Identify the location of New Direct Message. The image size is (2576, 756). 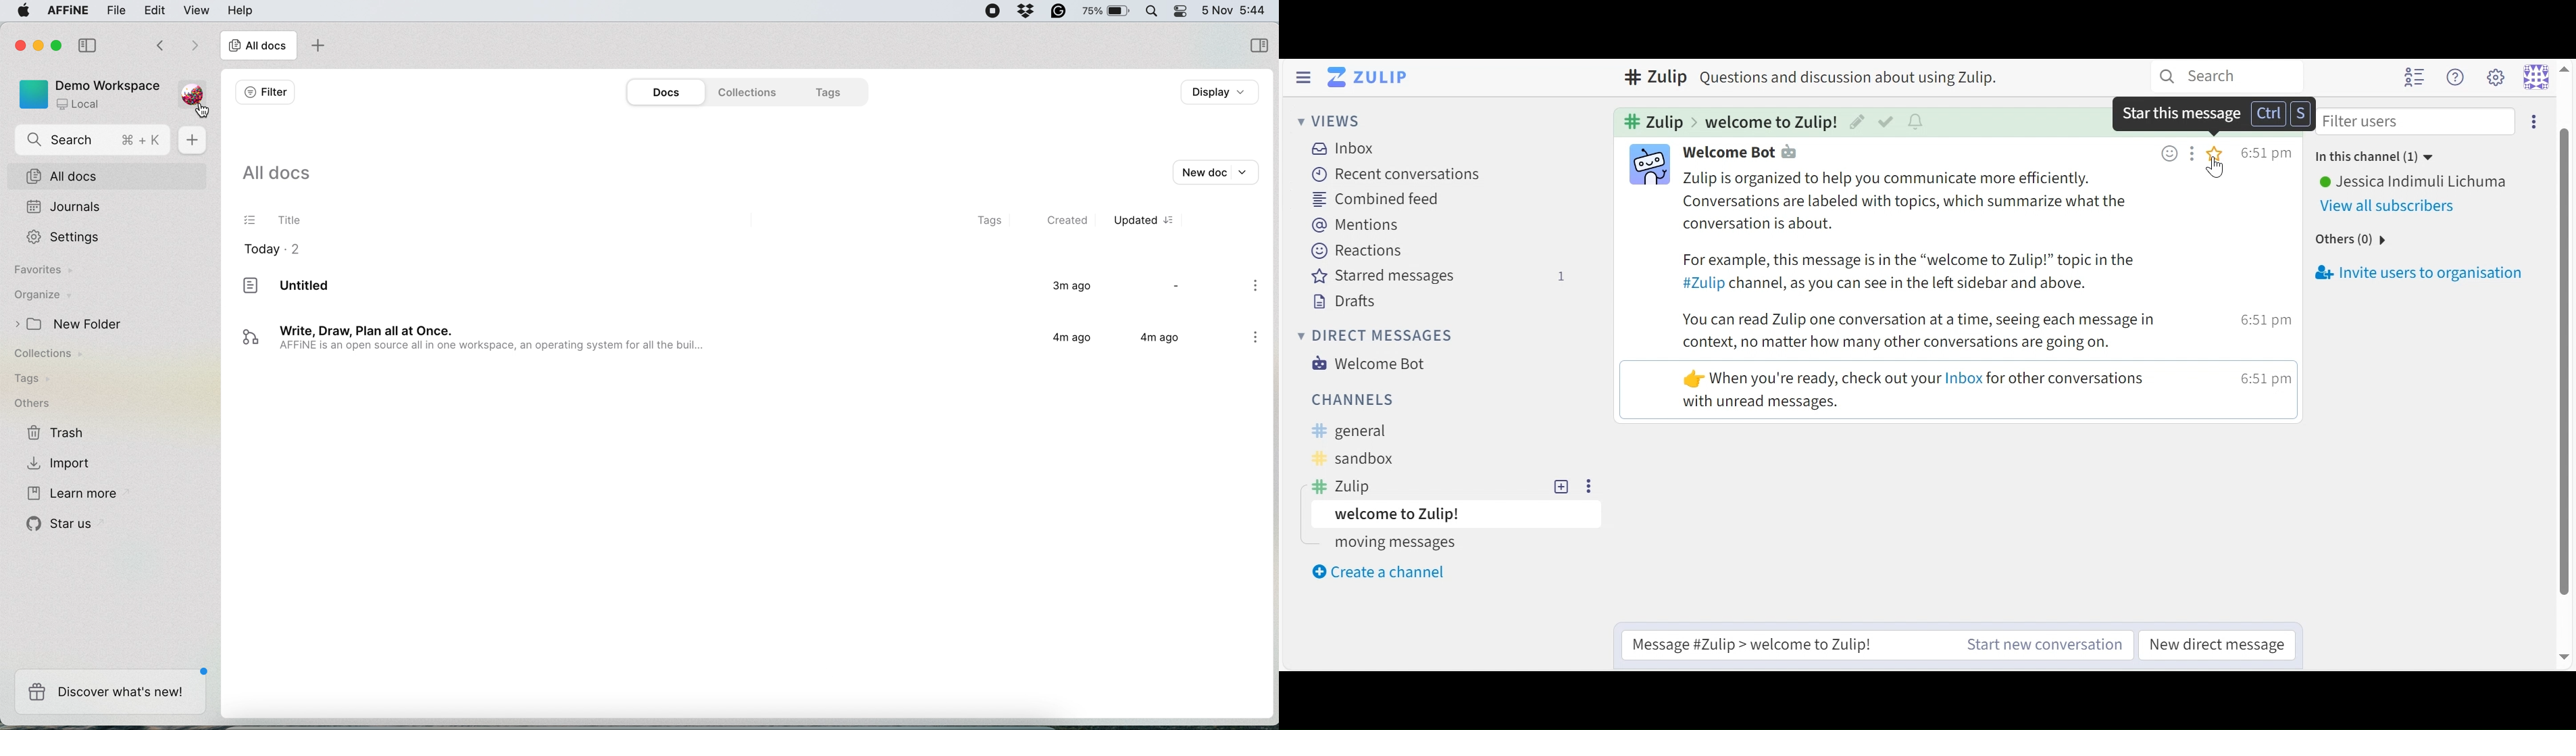
(2217, 643).